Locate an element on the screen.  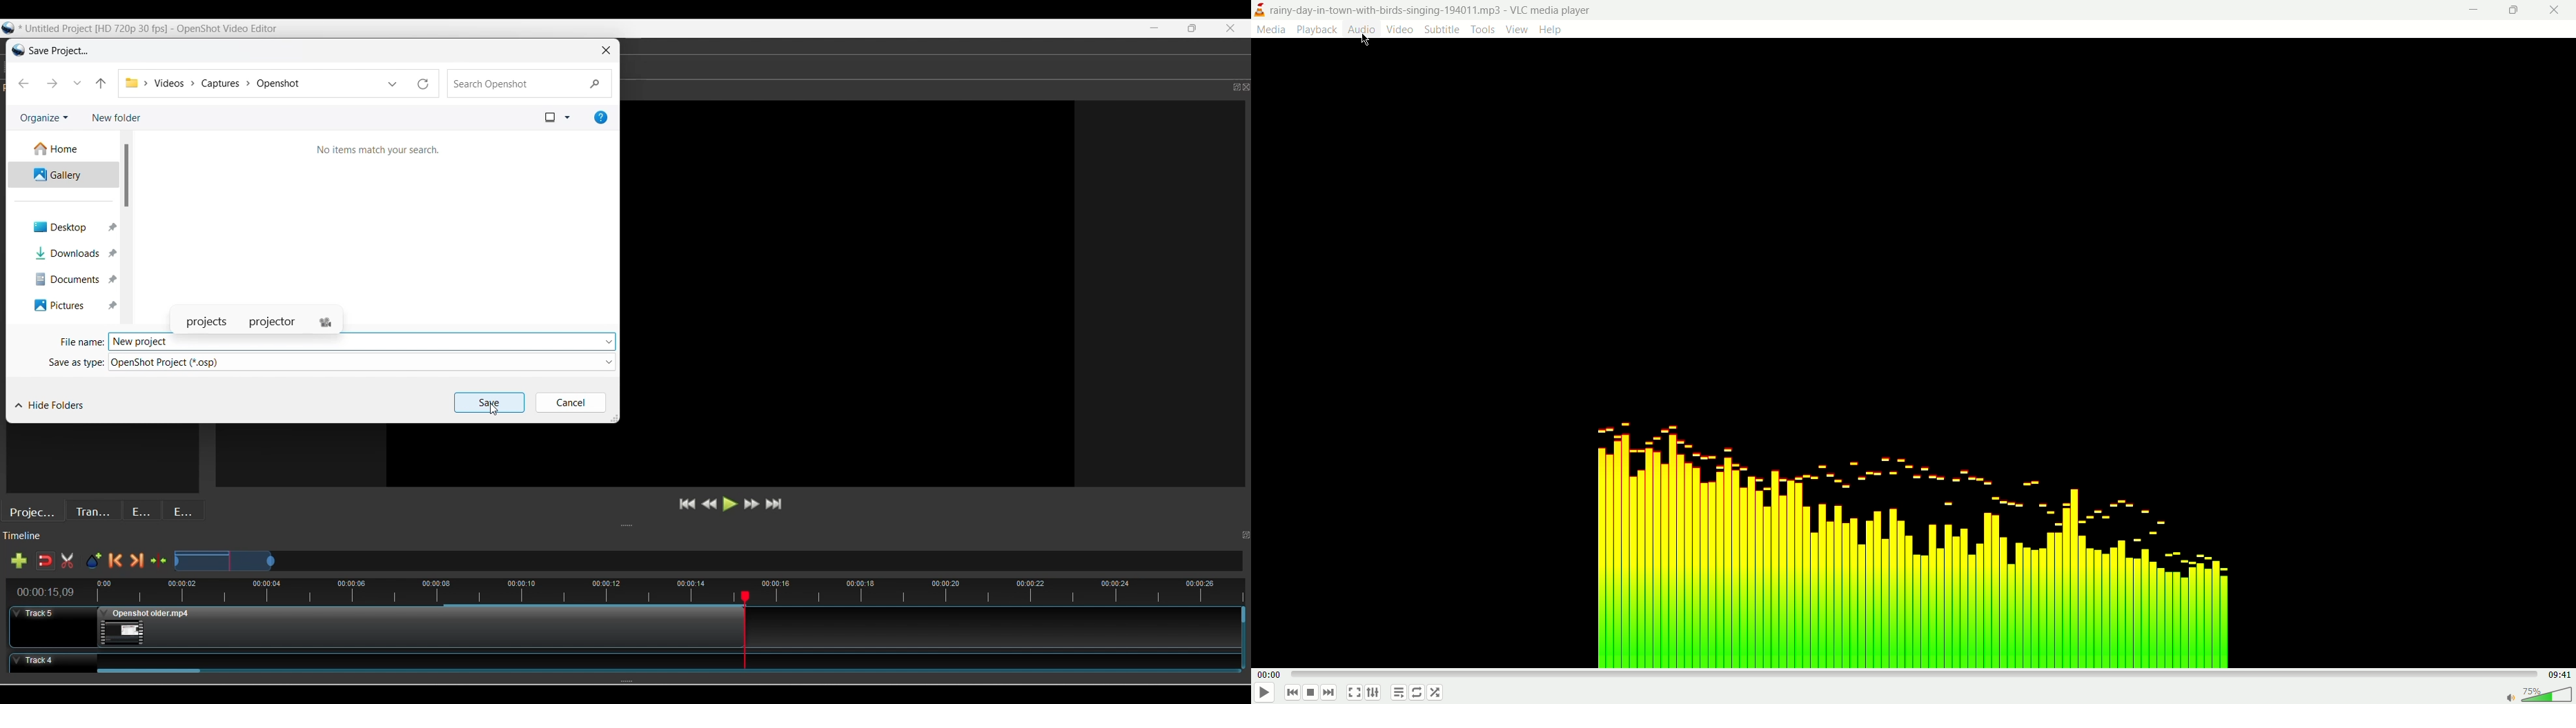
Folder location is located at coordinates (250, 83).